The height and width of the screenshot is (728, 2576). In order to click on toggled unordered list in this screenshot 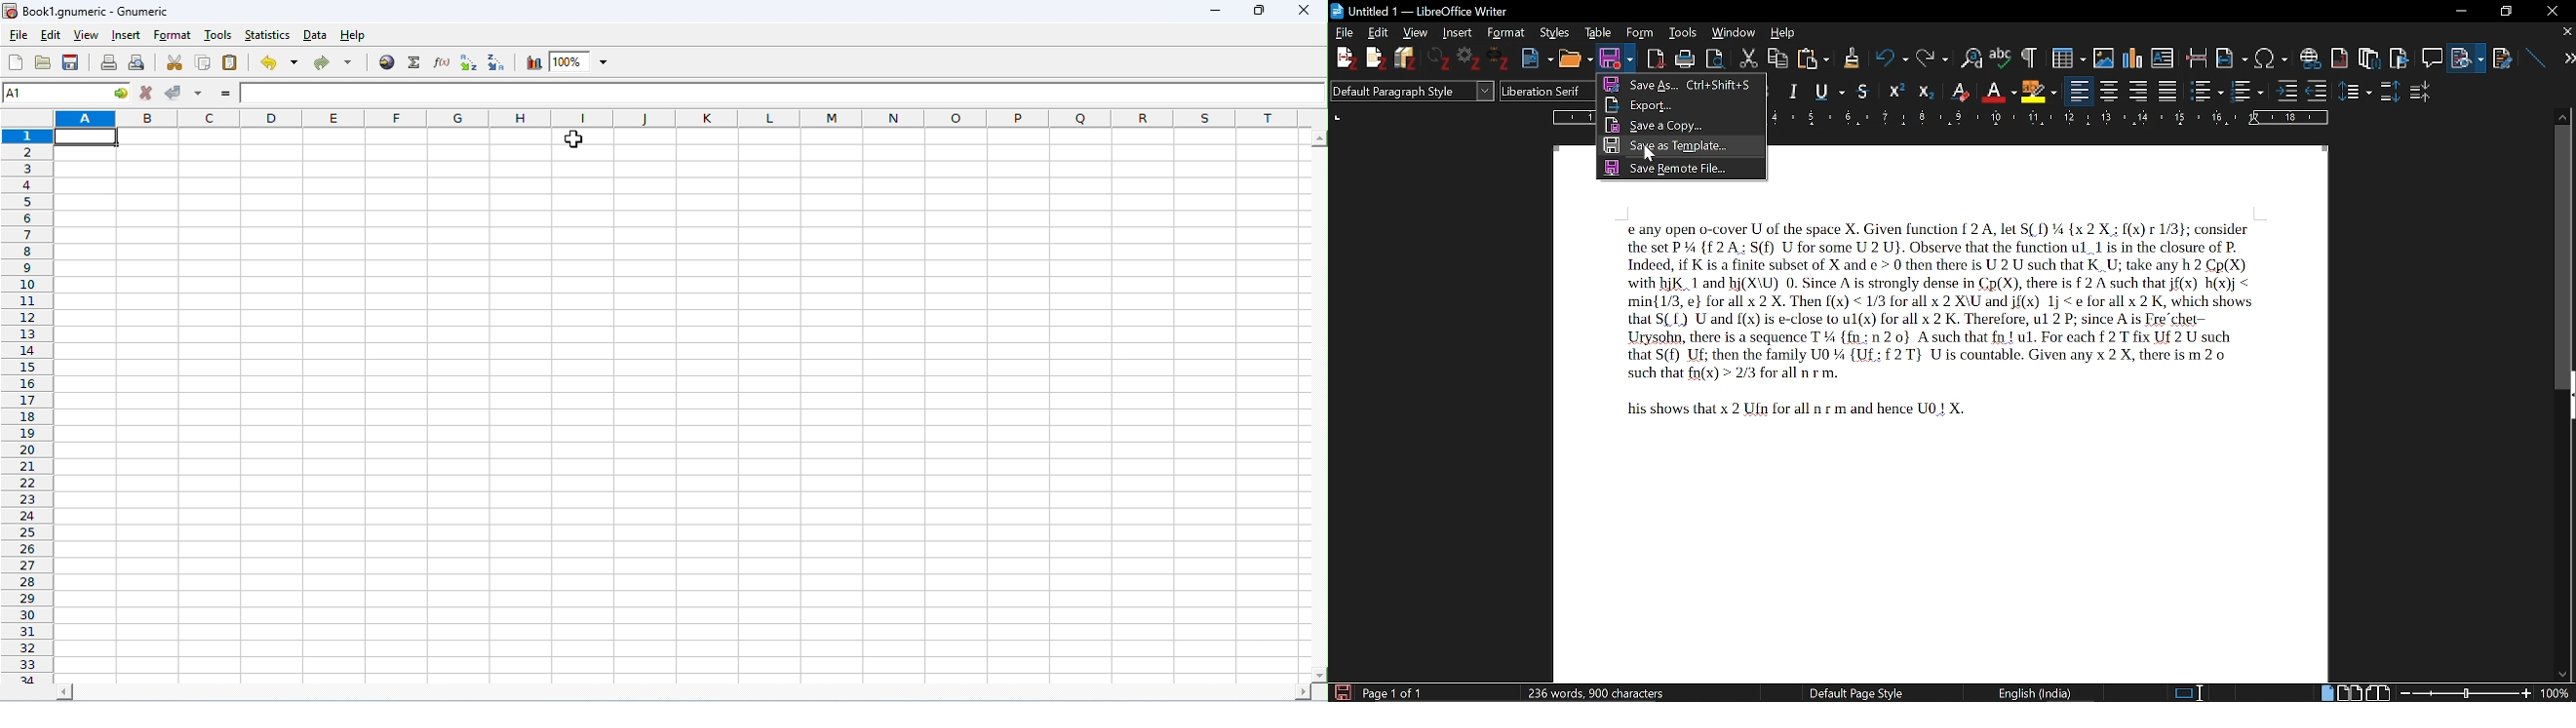, I will do `click(2206, 91)`.